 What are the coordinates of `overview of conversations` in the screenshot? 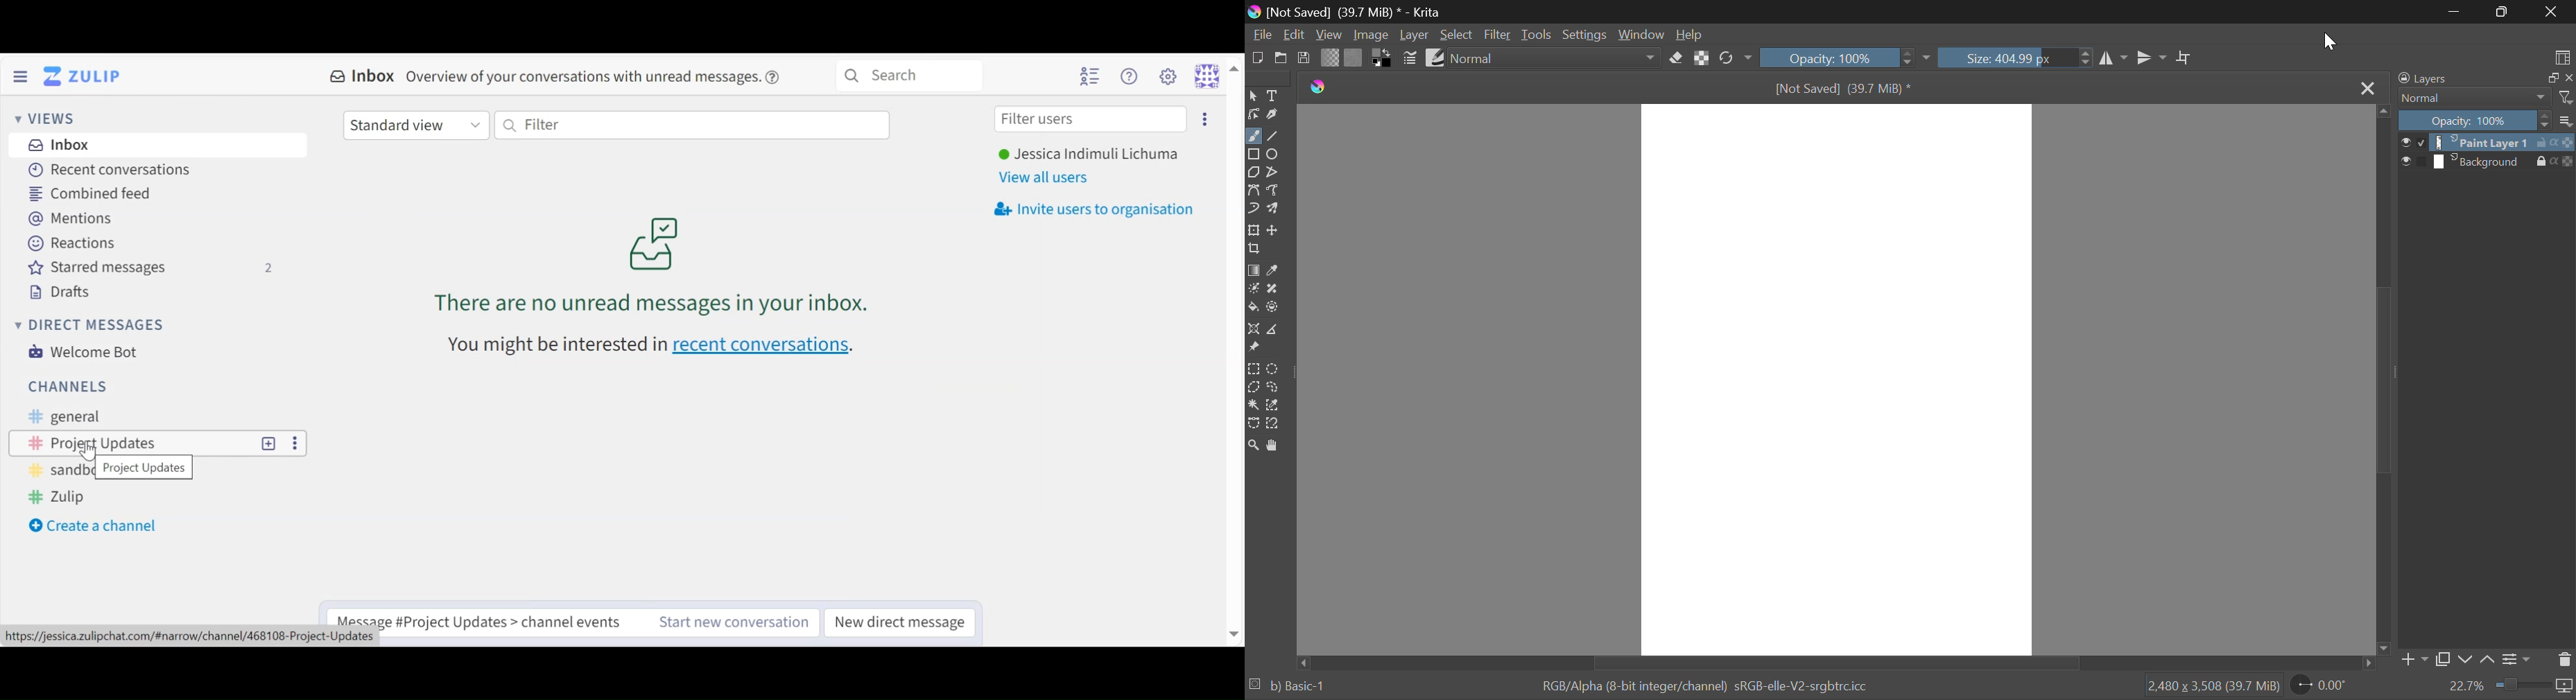 It's located at (584, 78).